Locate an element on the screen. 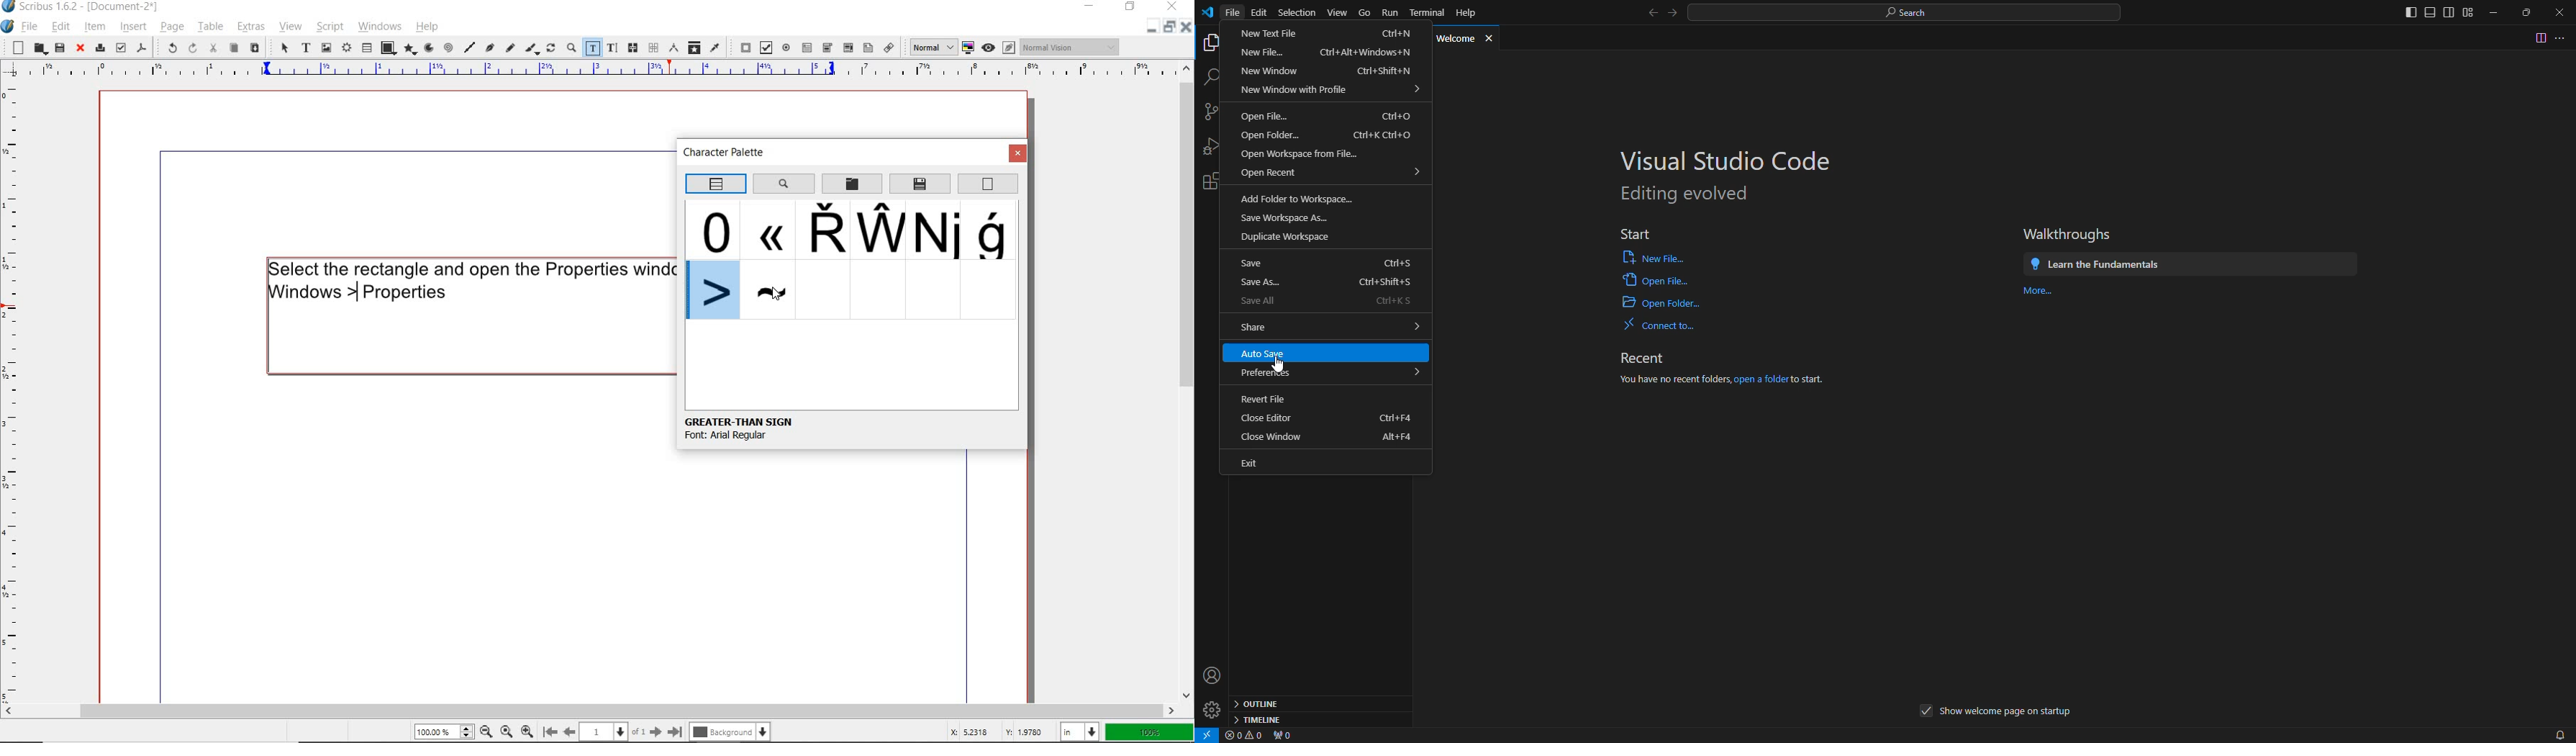 The width and height of the screenshot is (2576, 756). pdf push button is located at coordinates (742, 46).